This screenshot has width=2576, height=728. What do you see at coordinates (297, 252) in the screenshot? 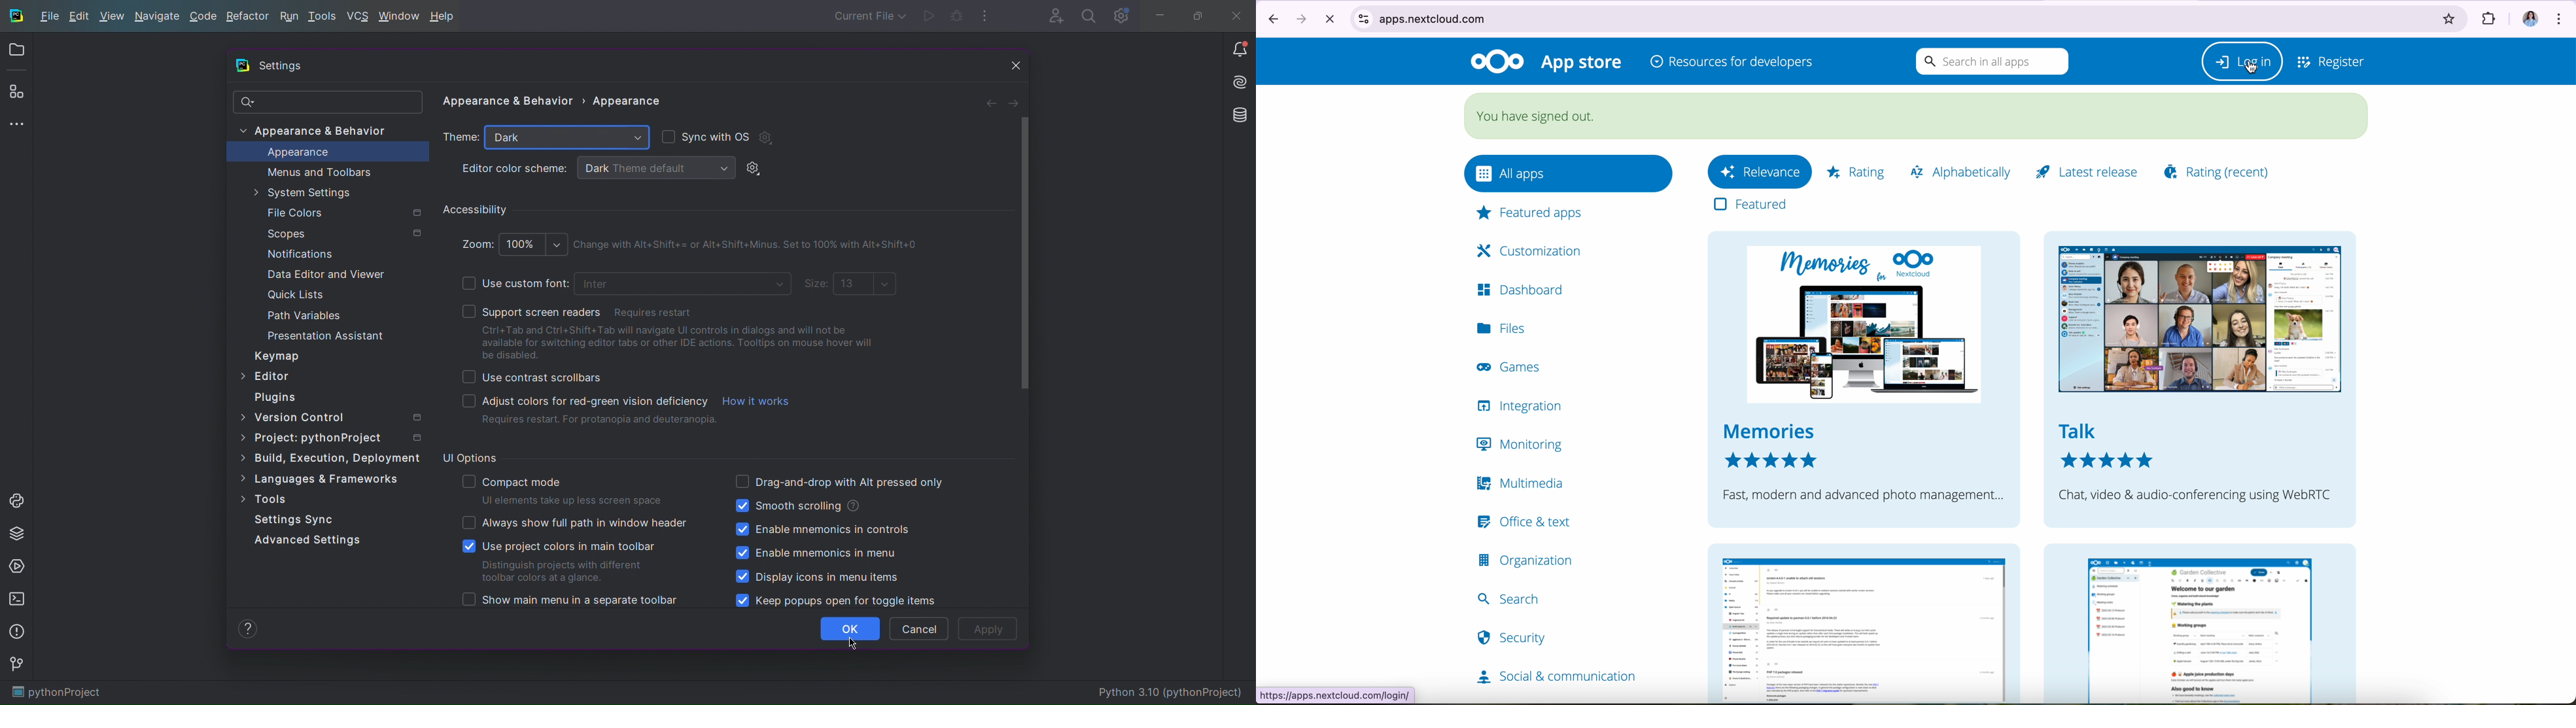
I see `Notifications` at bounding box center [297, 252].